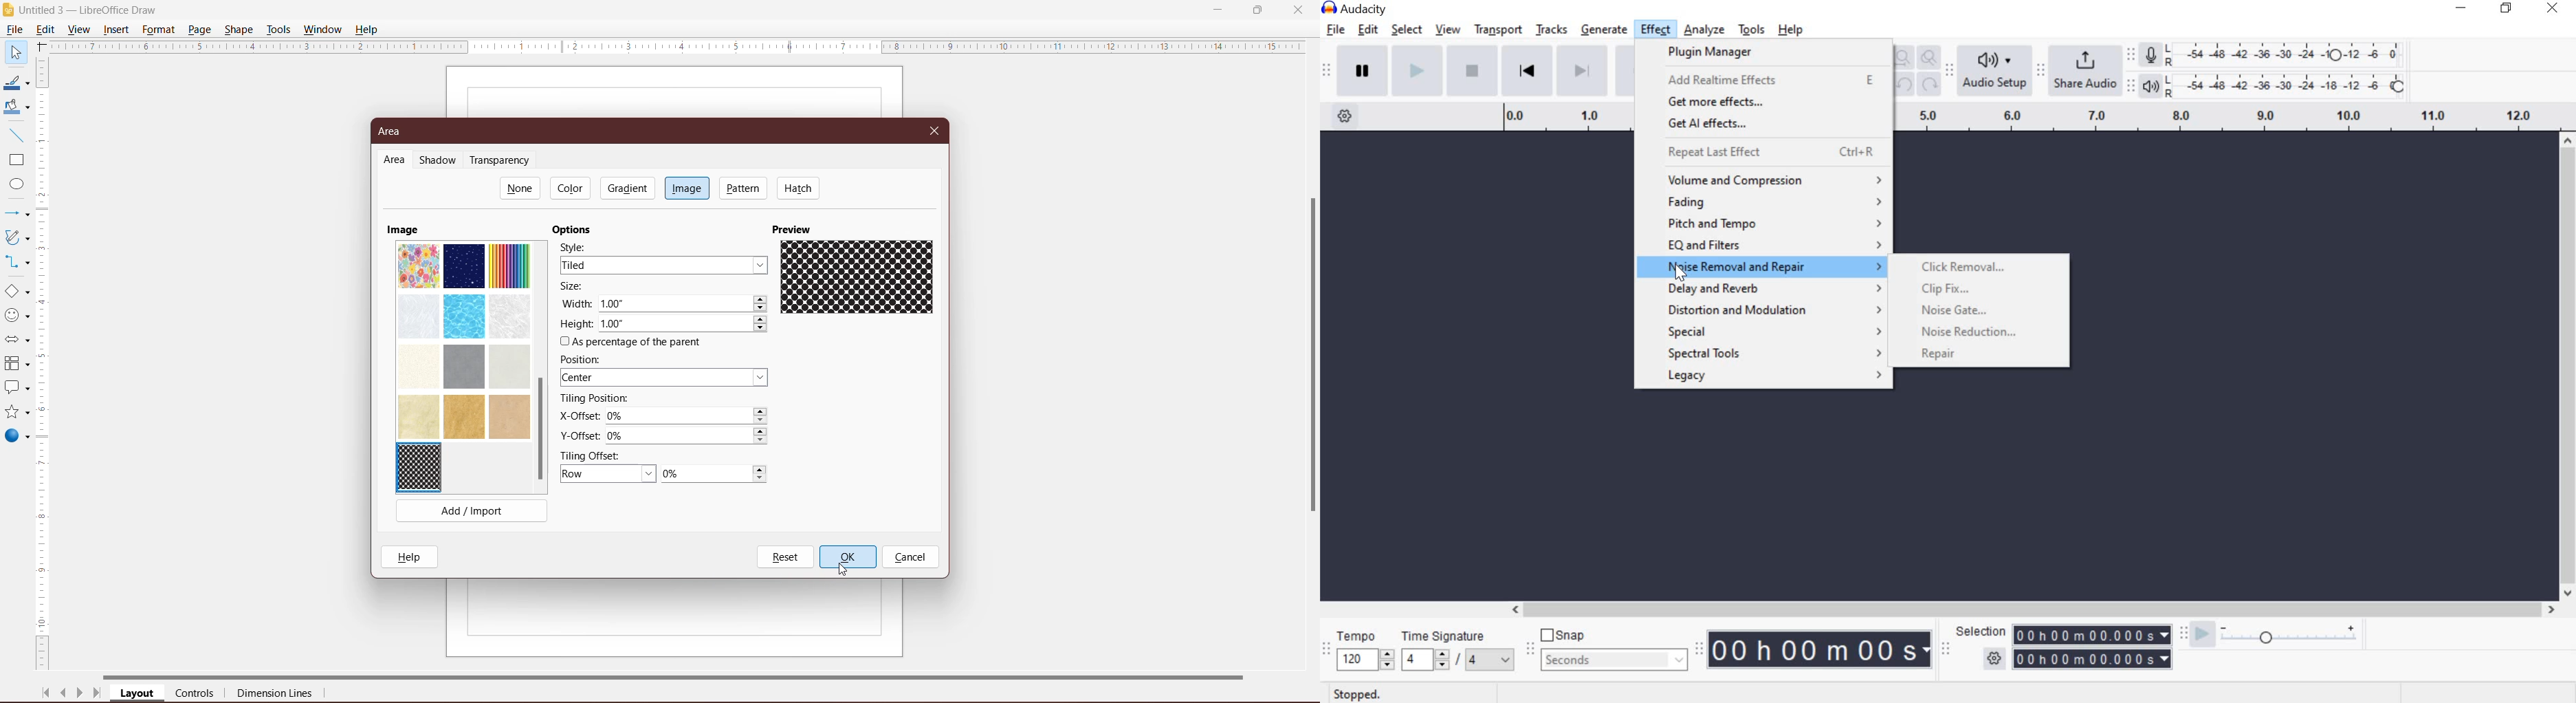 The width and height of the screenshot is (2576, 728). I want to click on Ellipse, so click(13, 186).